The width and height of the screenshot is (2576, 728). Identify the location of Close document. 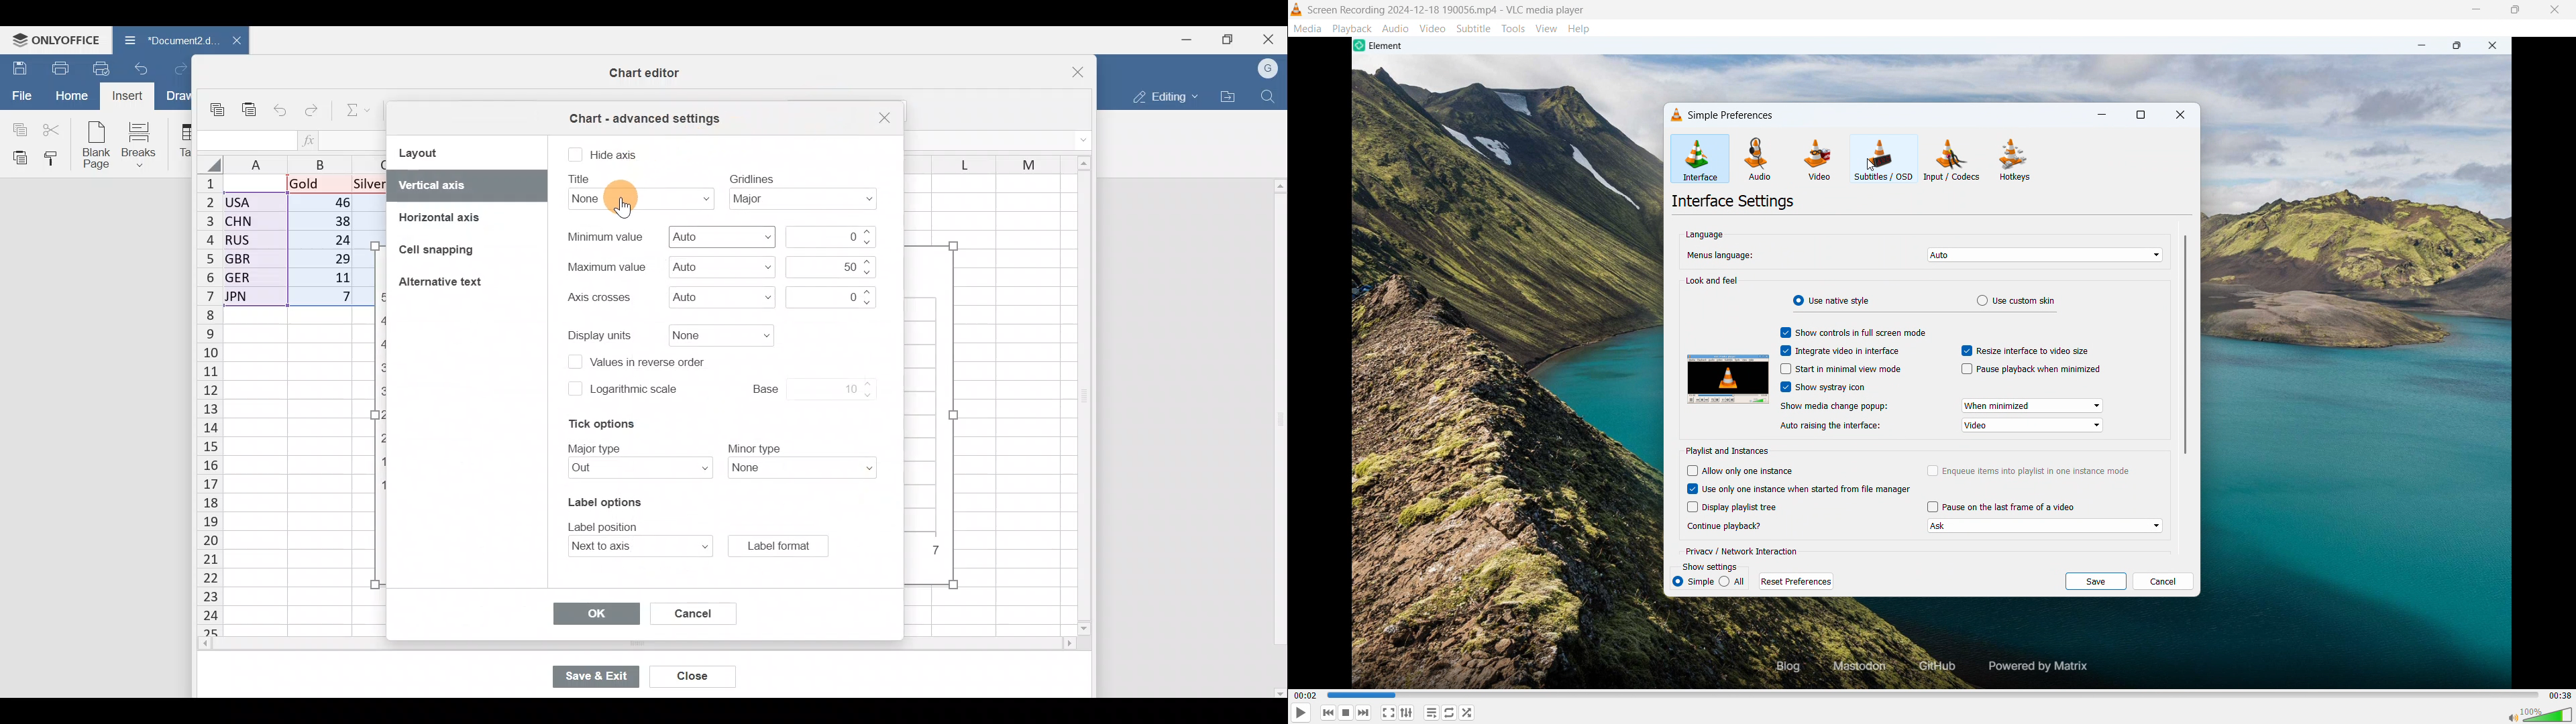
(229, 42).